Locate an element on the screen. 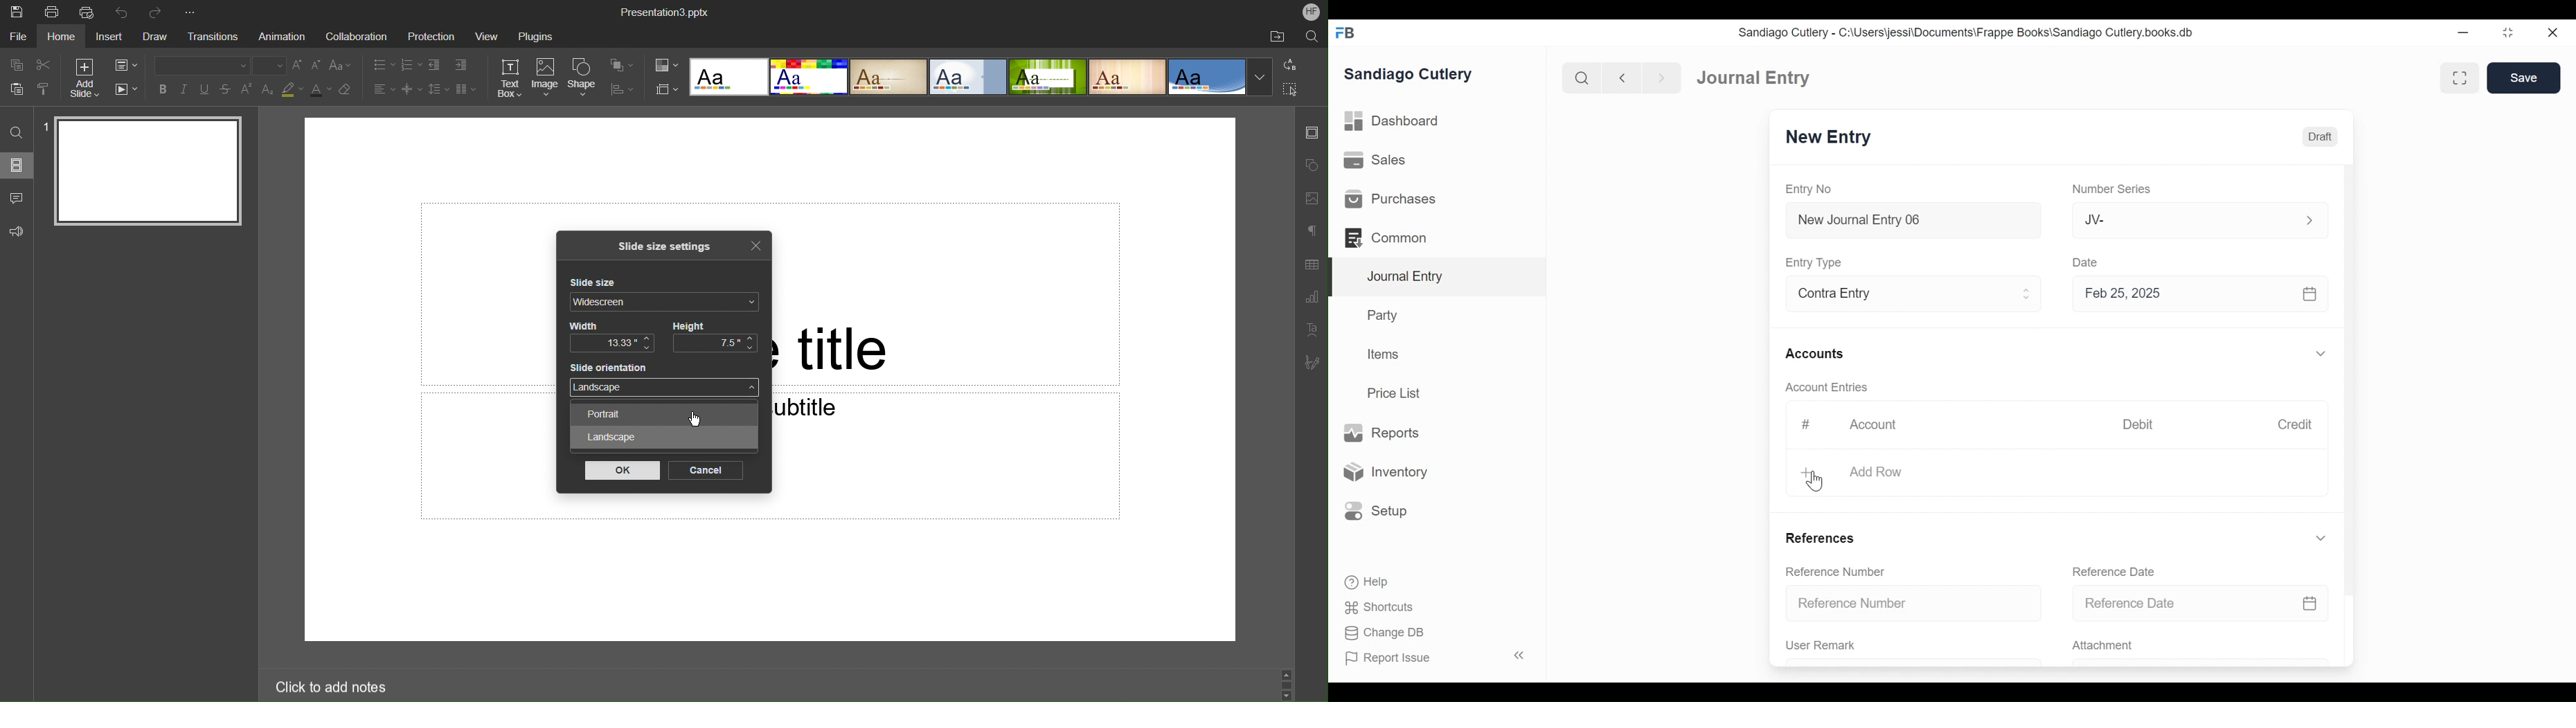  Credit is located at coordinates (2294, 424).